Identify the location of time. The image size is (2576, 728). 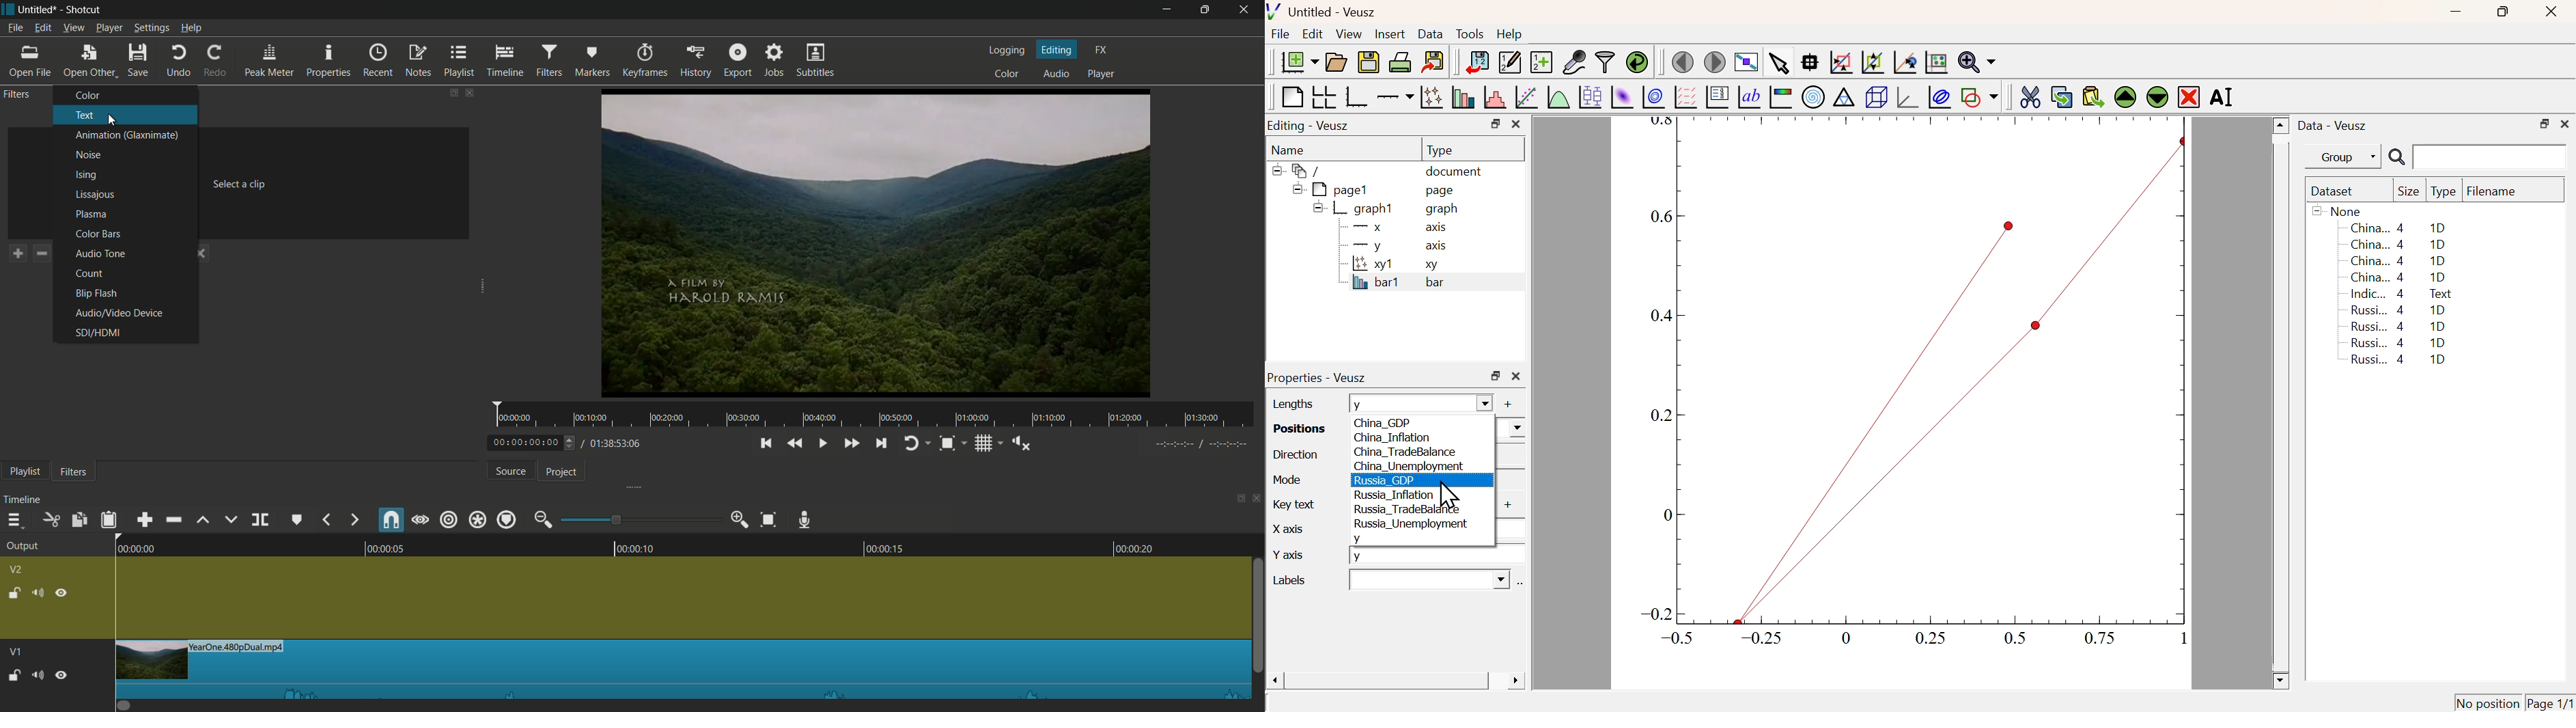
(879, 415).